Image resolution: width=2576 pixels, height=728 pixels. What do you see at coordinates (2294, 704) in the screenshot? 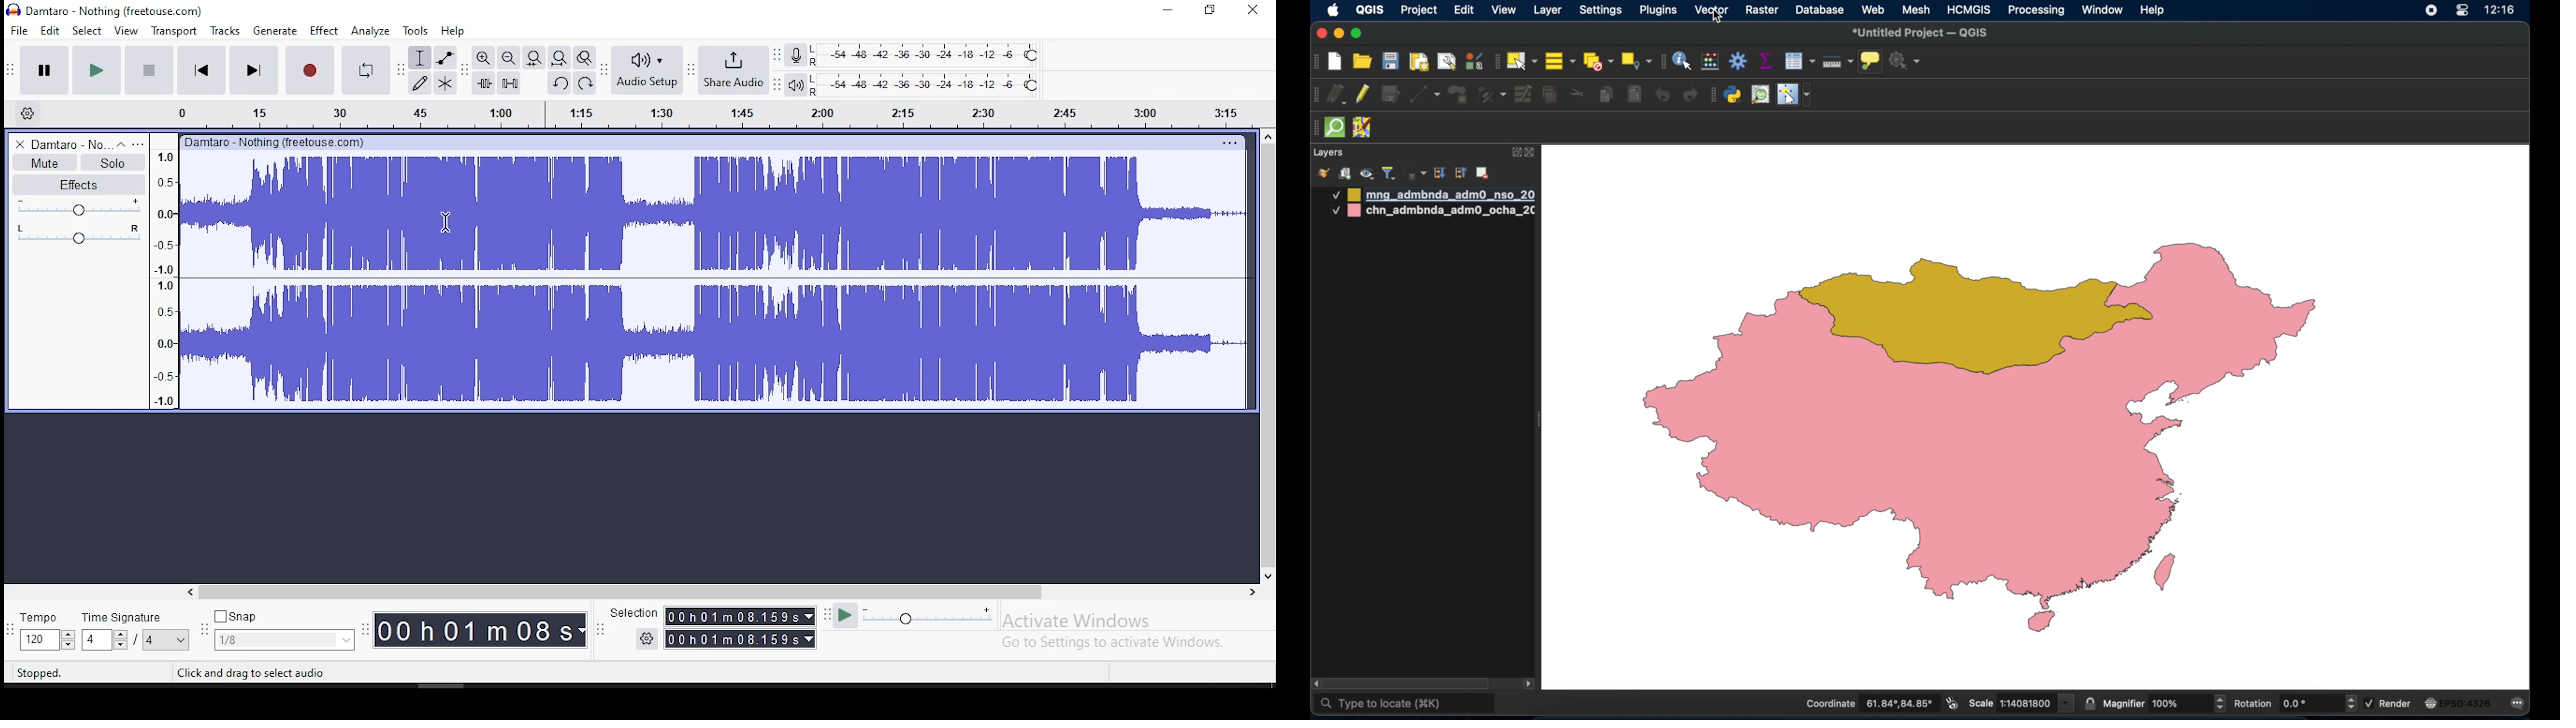
I see `rotation` at bounding box center [2294, 704].